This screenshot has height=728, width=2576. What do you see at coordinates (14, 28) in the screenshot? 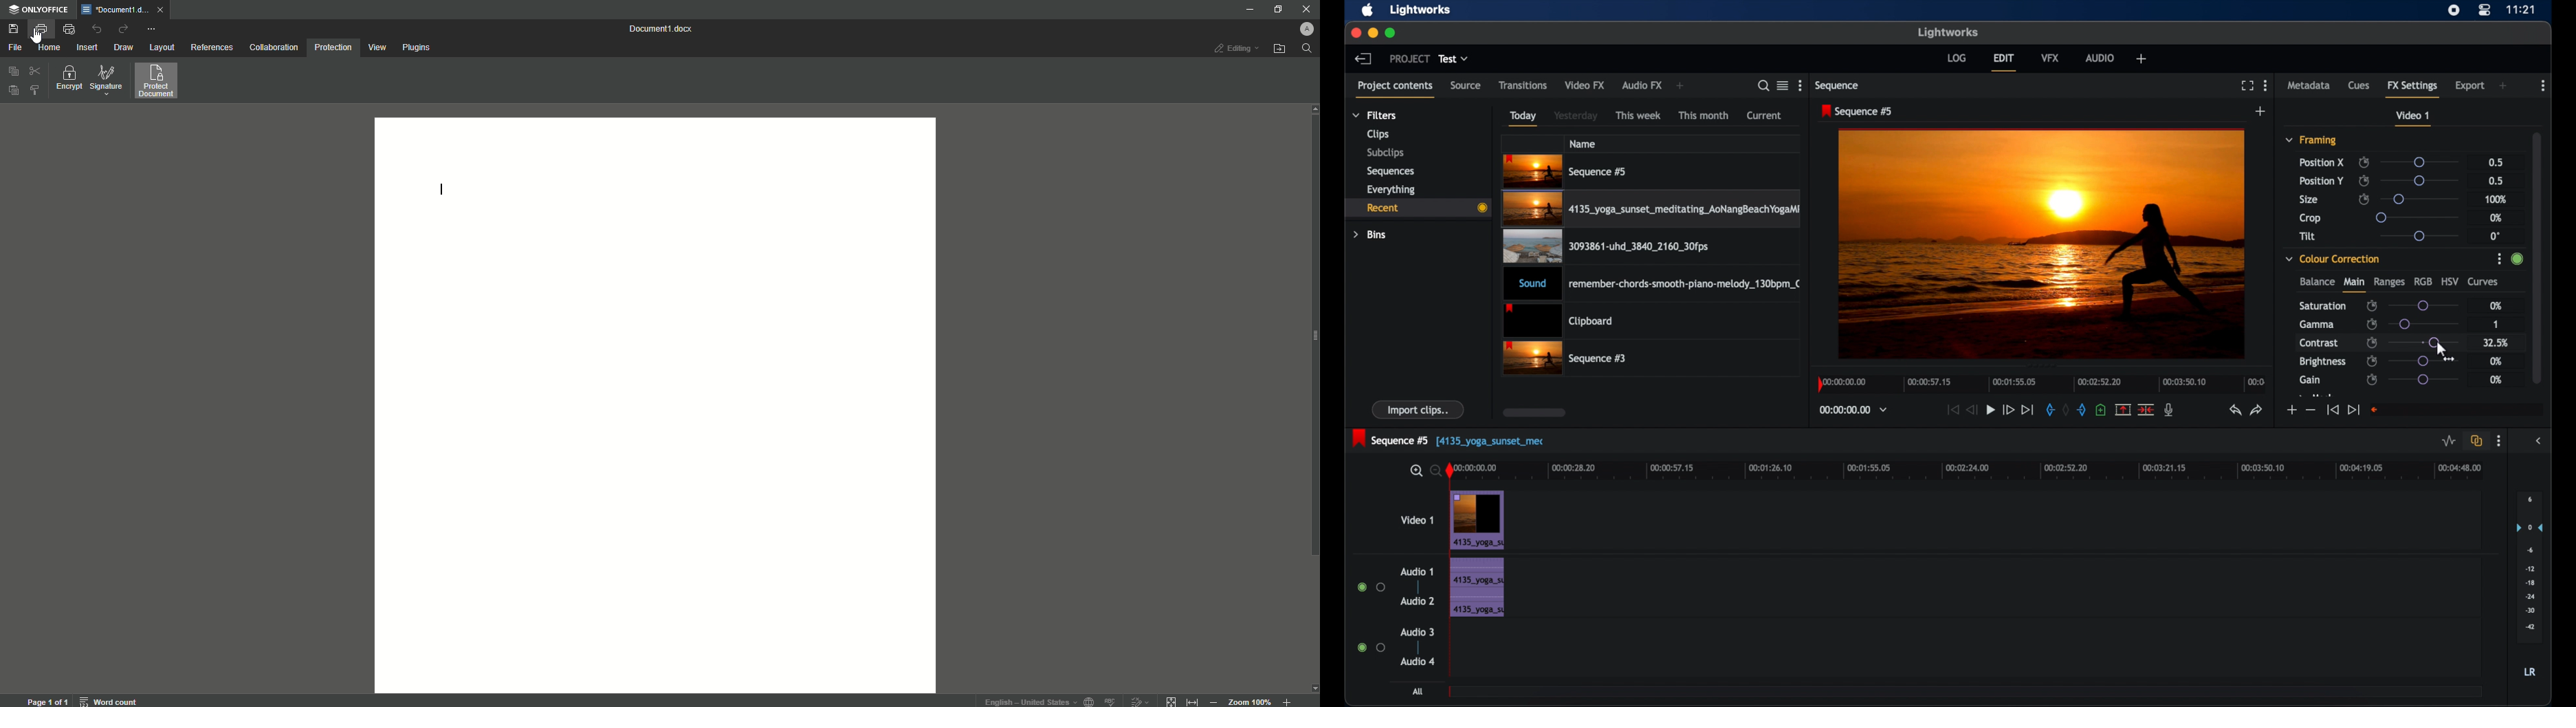
I see `Save` at bounding box center [14, 28].